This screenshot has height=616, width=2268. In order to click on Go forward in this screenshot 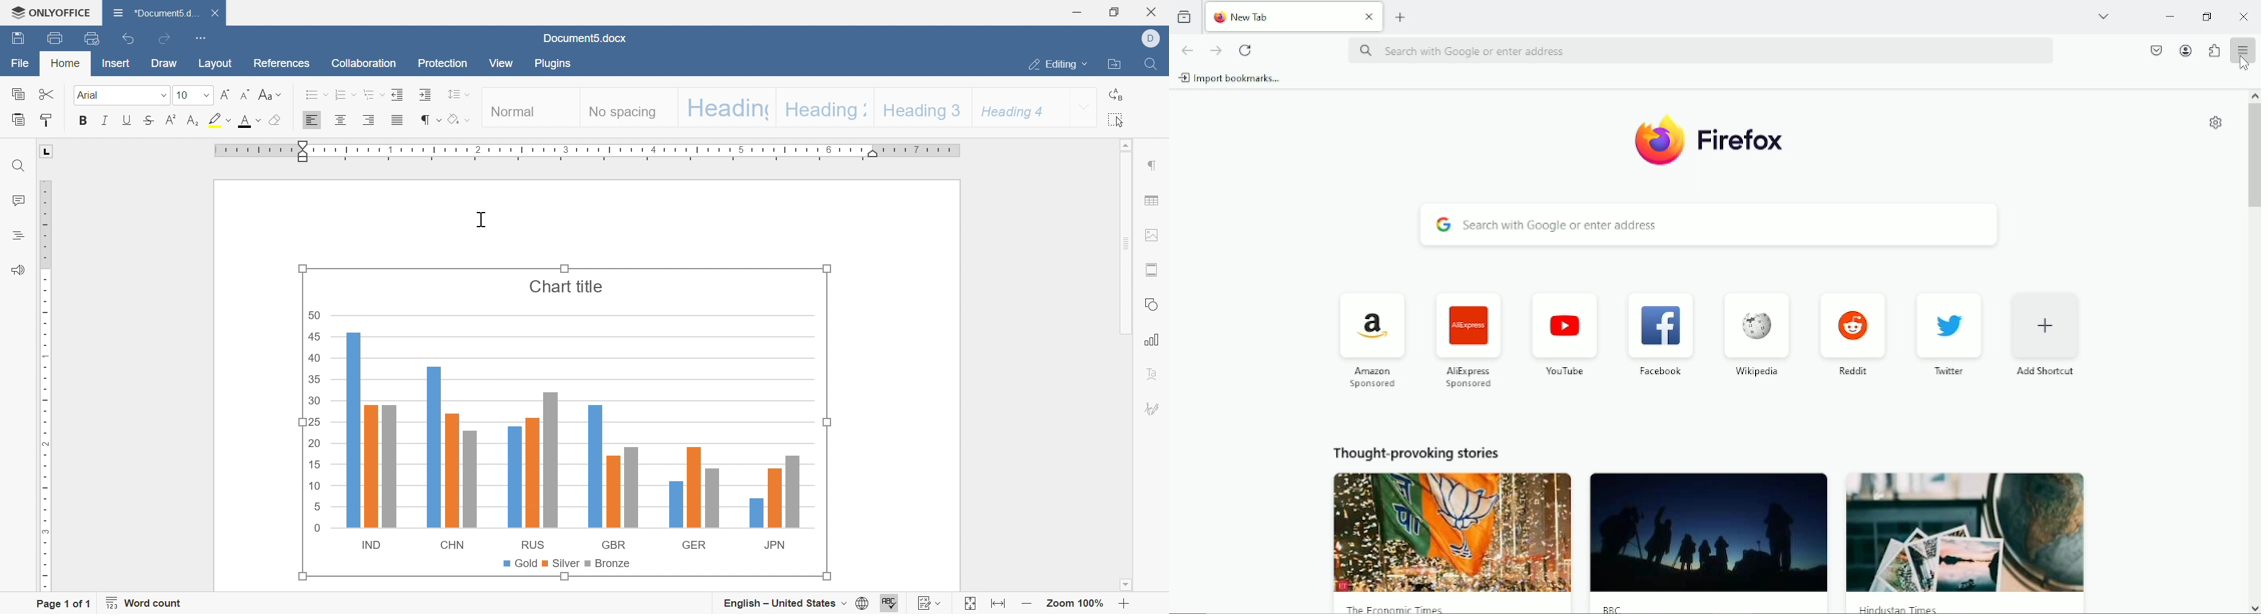, I will do `click(1215, 50)`.